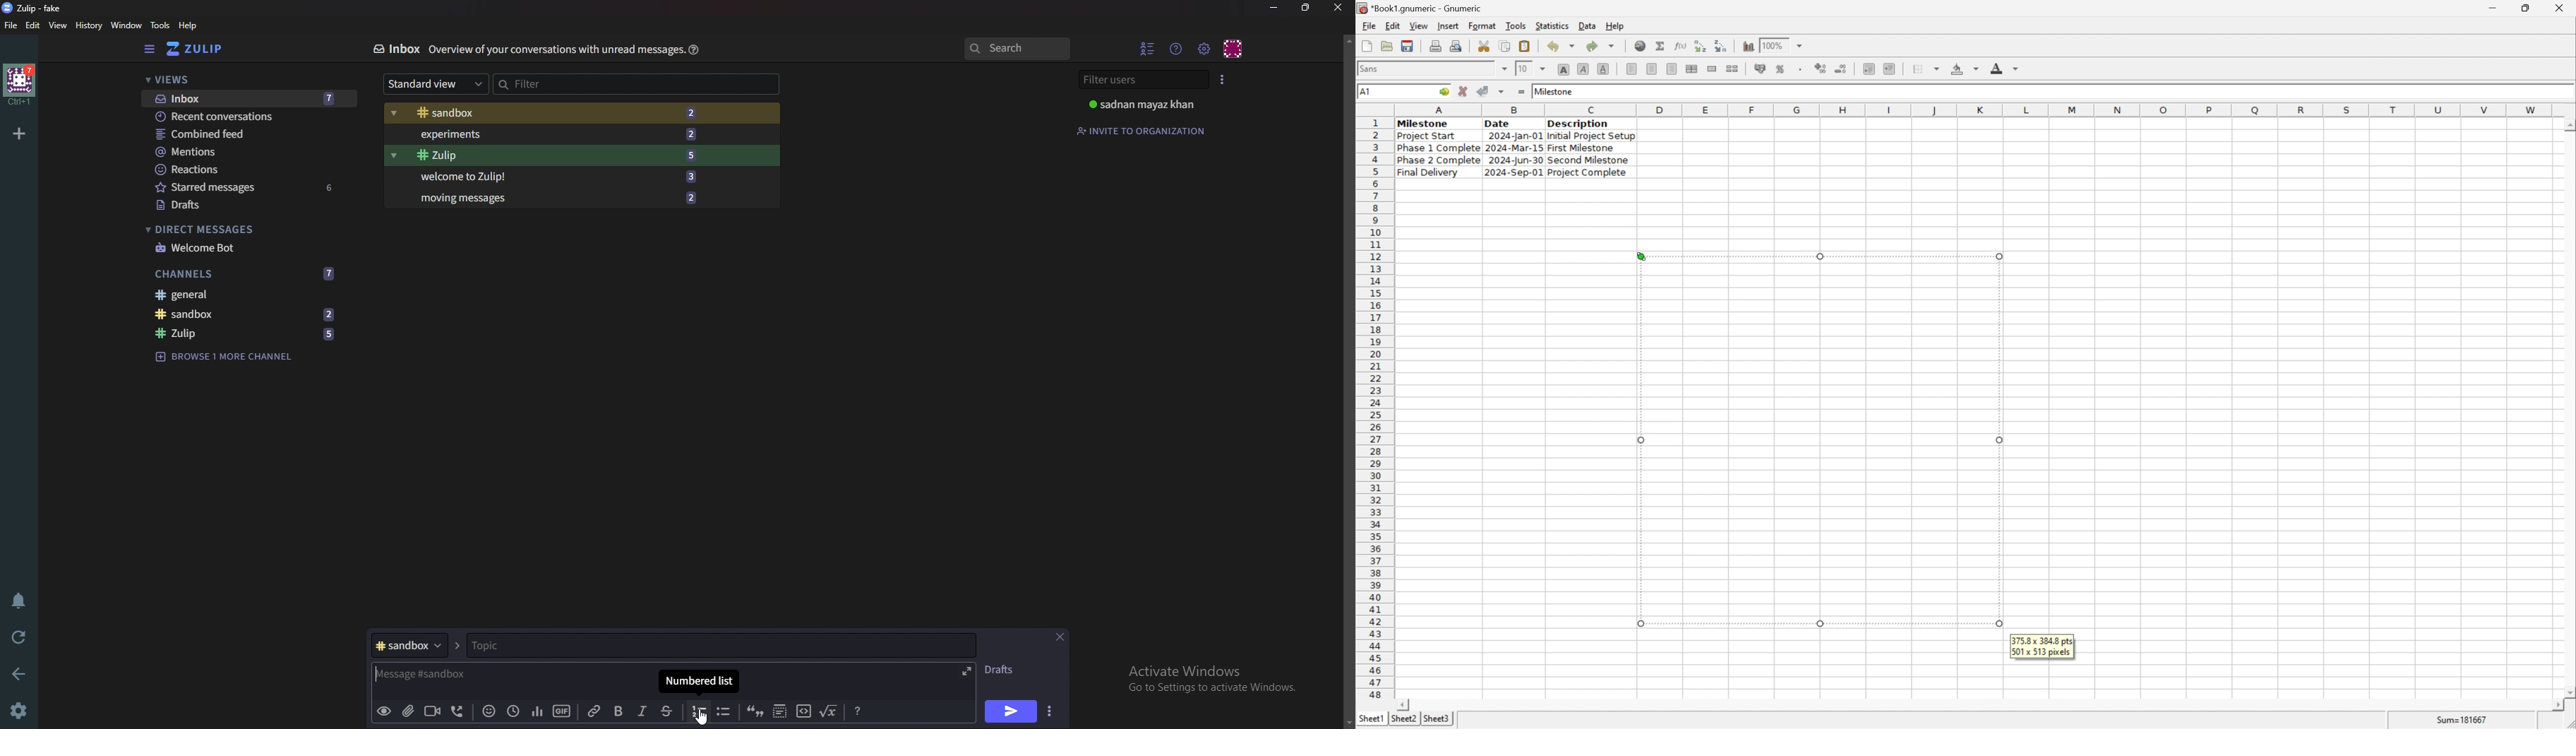 This screenshot has height=756, width=2576. What do you see at coordinates (1522, 68) in the screenshot?
I see `10` at bounding box center [1522, 68].